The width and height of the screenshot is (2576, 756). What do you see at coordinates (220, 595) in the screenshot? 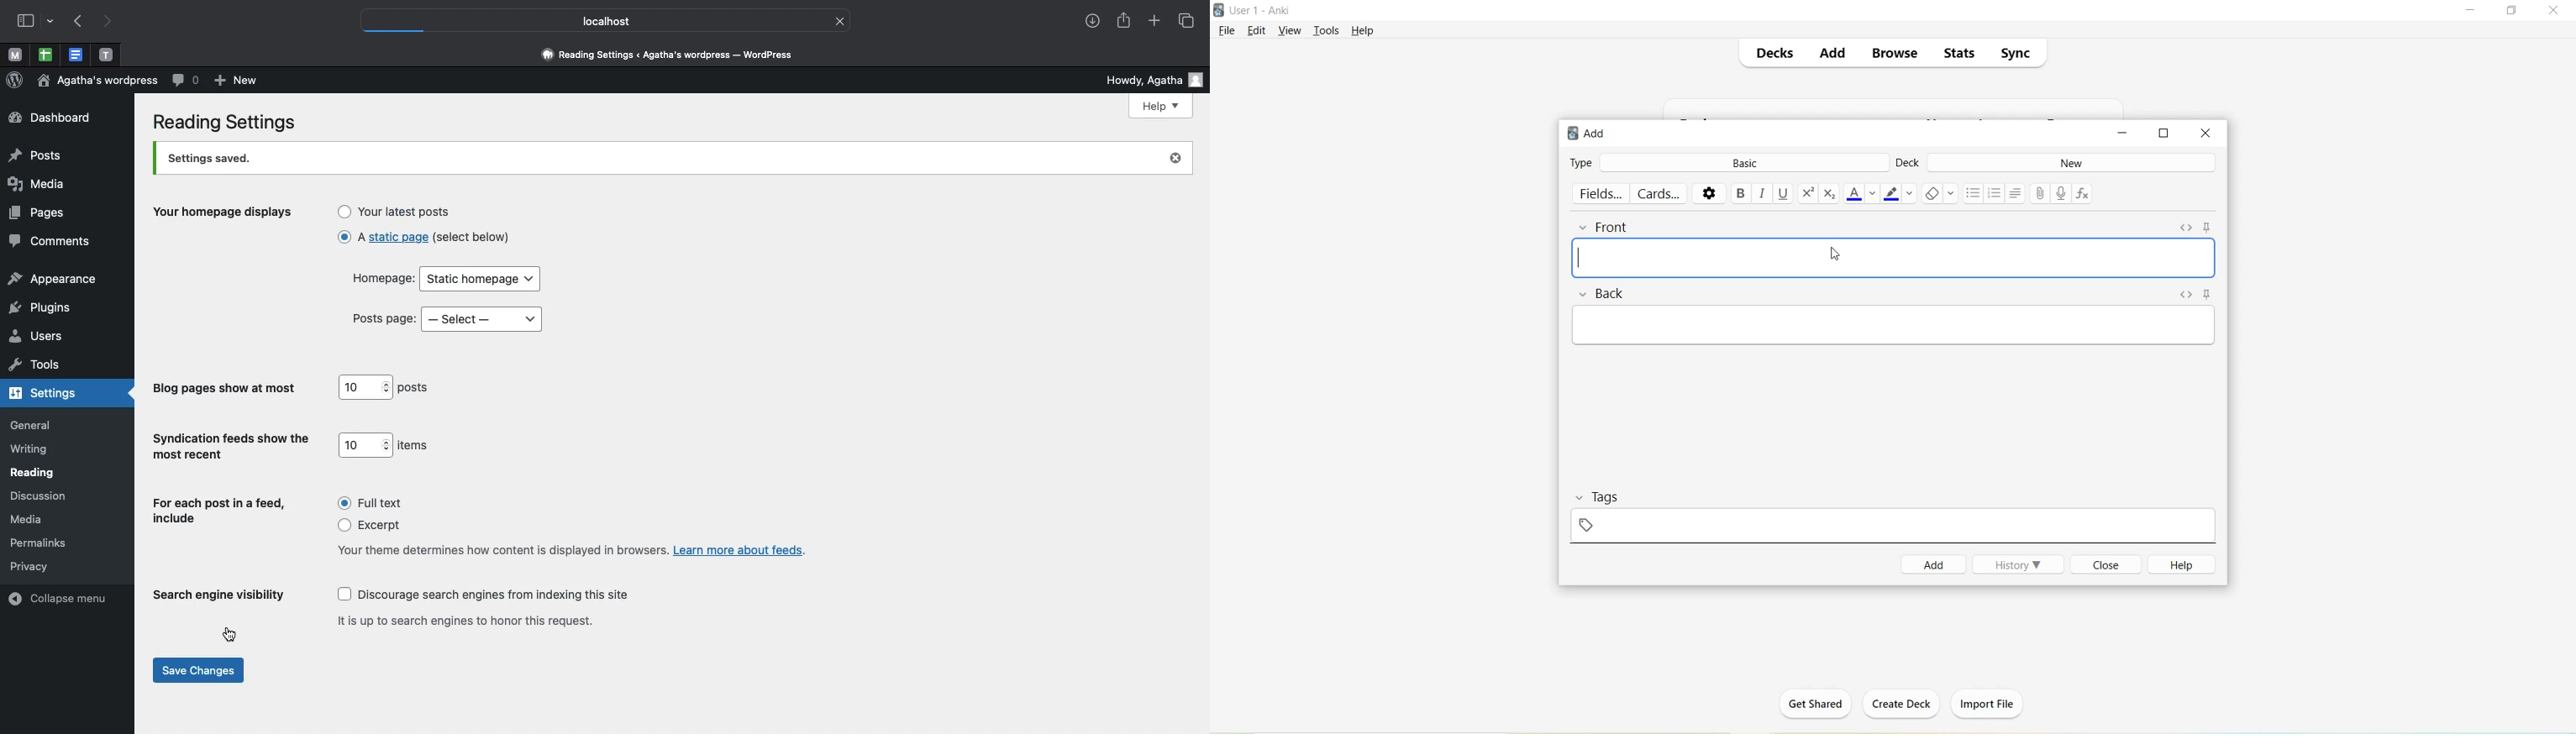
I see `search engine visibility ` at bounding box center [220, 595].